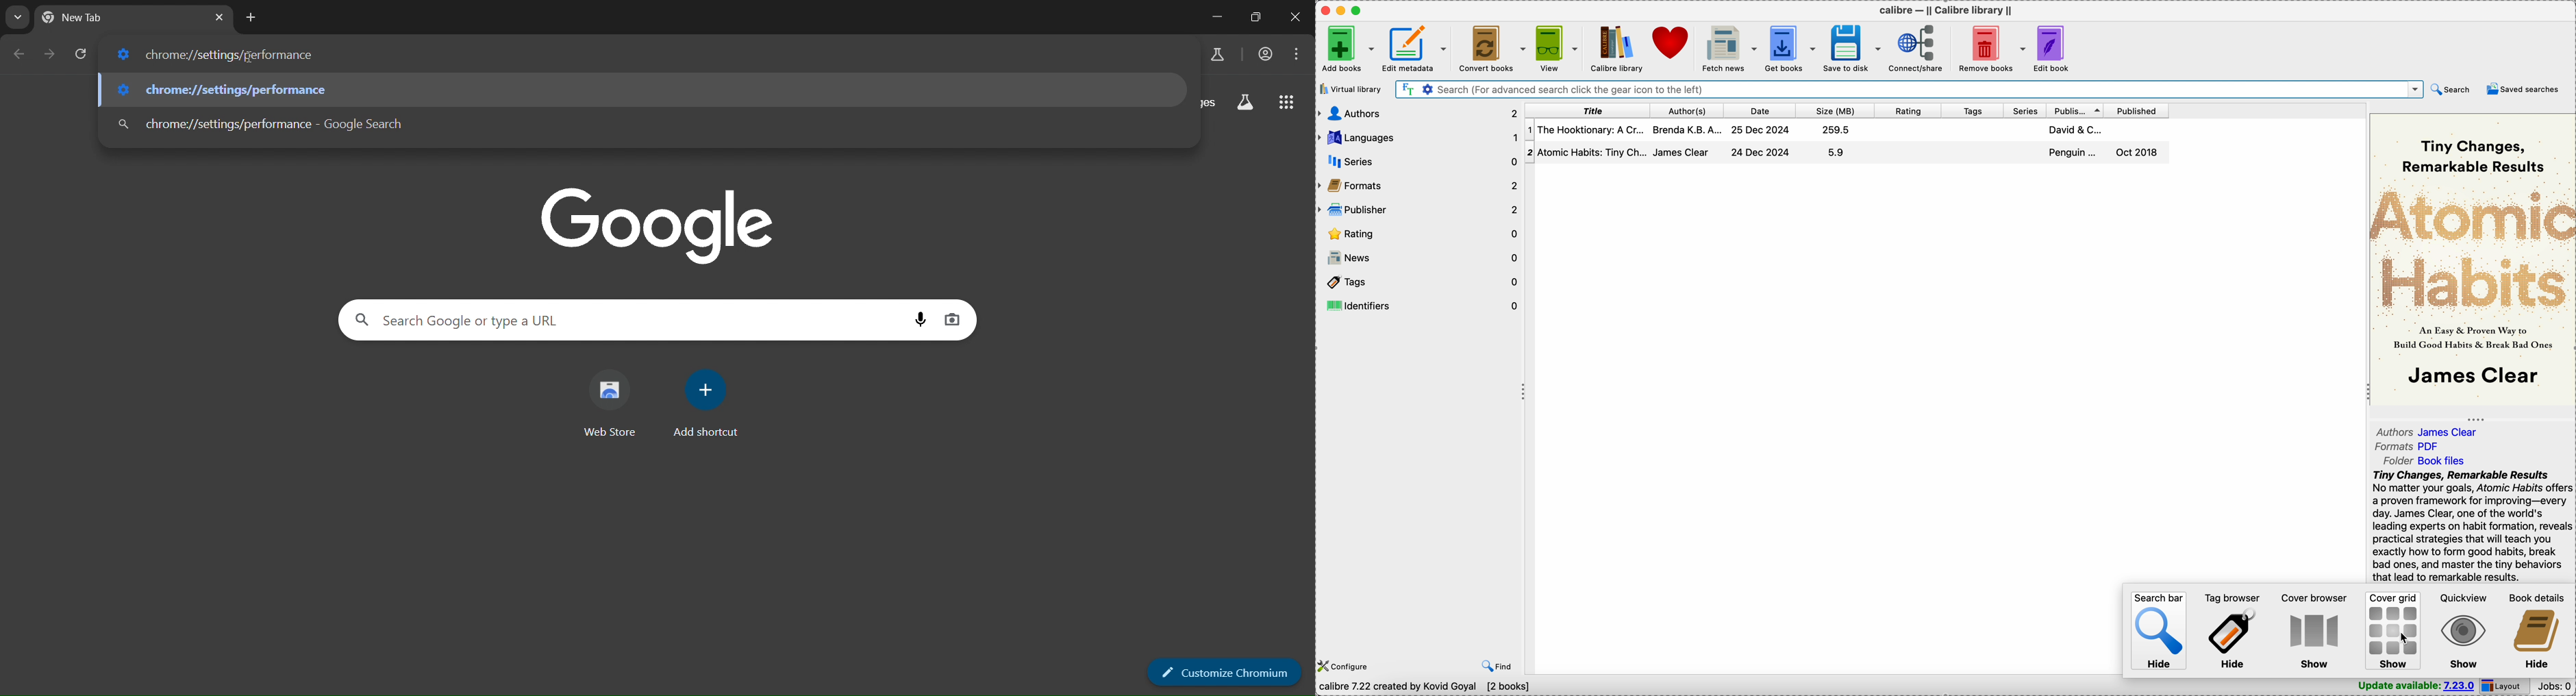  What do you see at coordinates (1496, 667) in the screenshot?
I see `find` at bounding box center [1496, 667].